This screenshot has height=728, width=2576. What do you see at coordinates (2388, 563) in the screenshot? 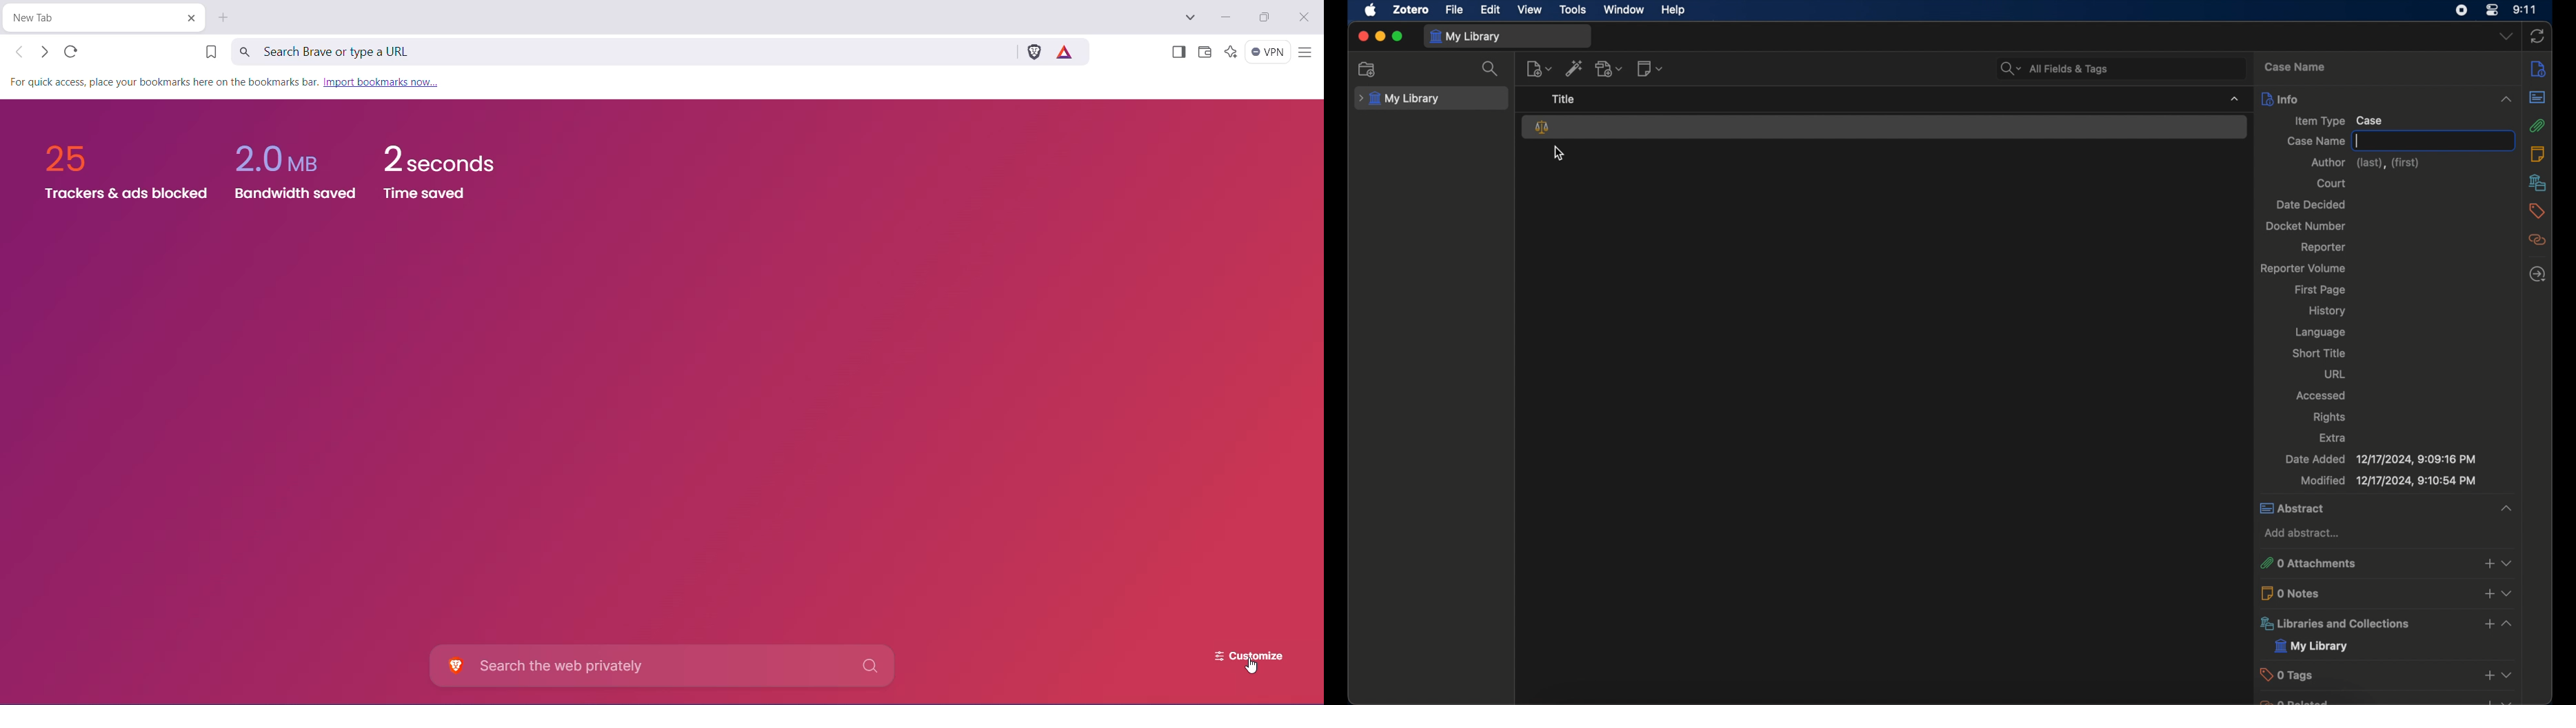
I see `attachments` at bounding box center [2388, 563].